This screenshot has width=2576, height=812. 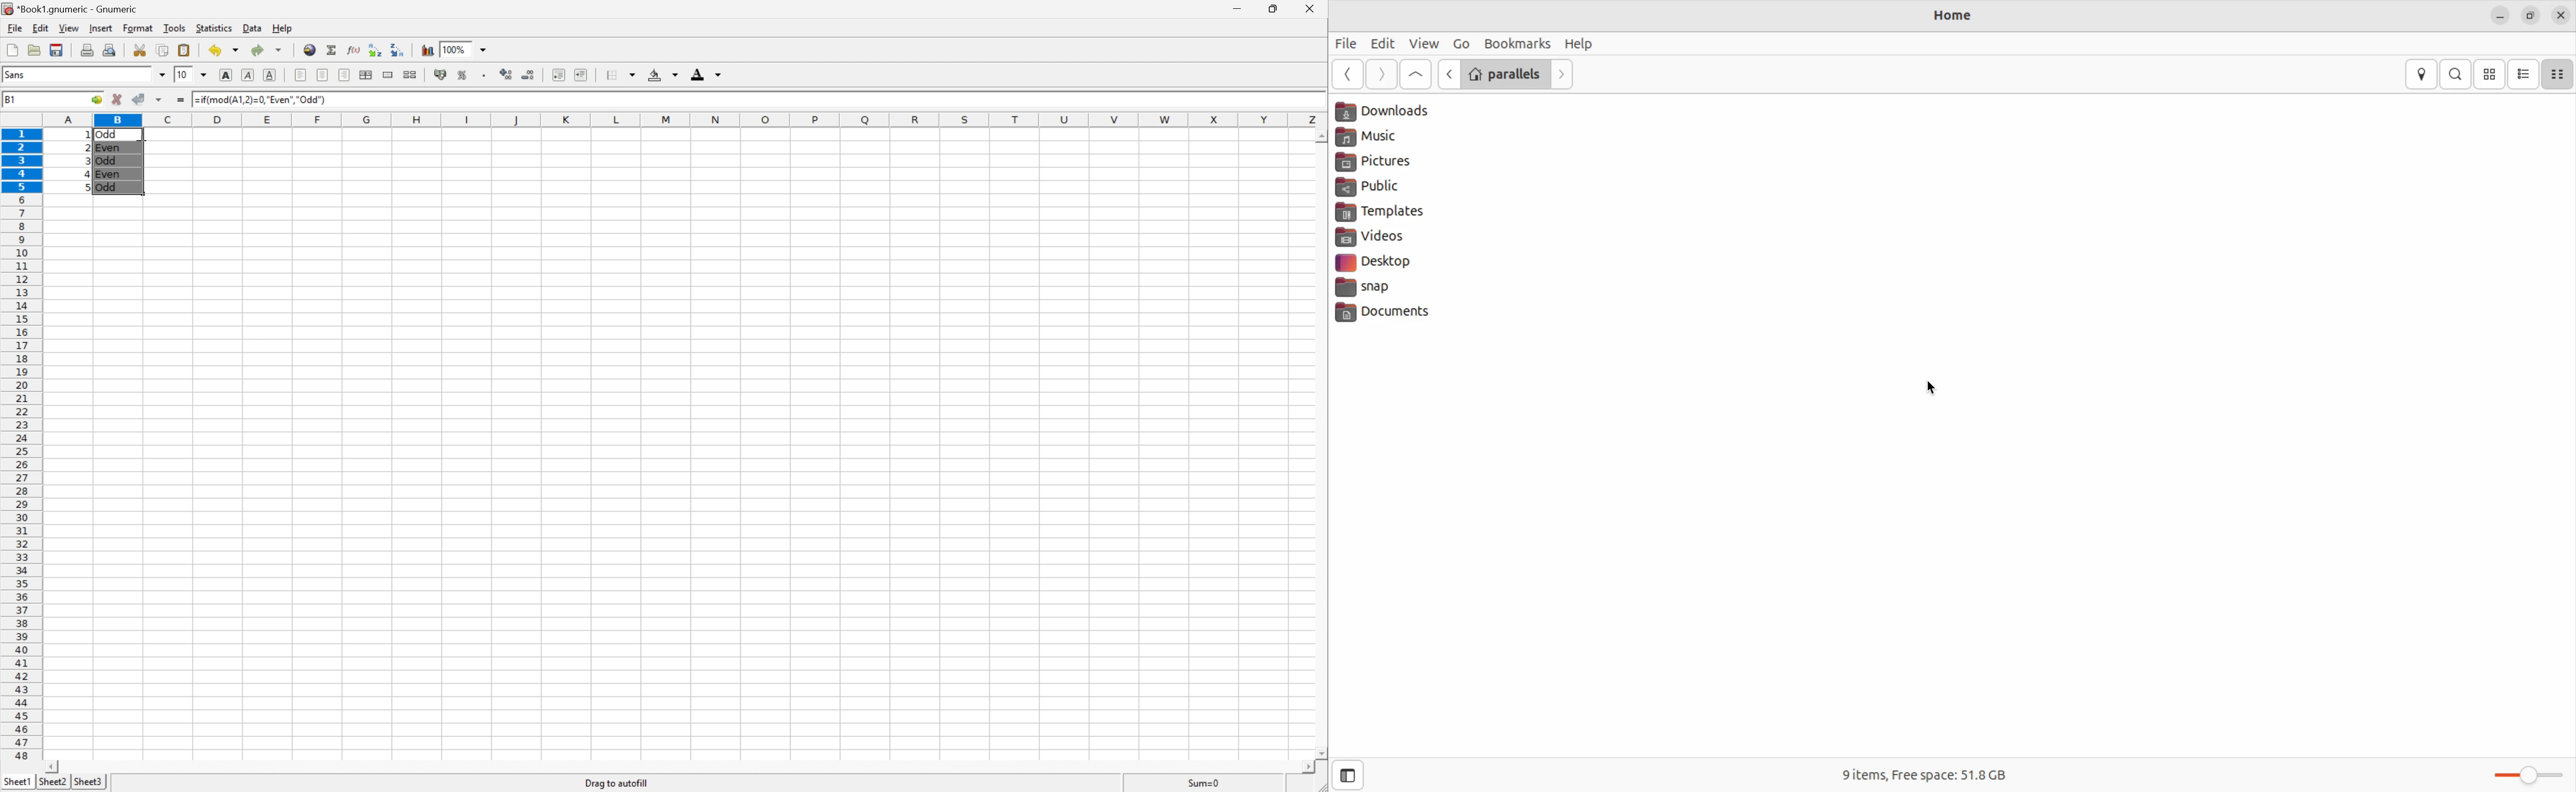 I want to click on Even, so click(x=112, y=173).